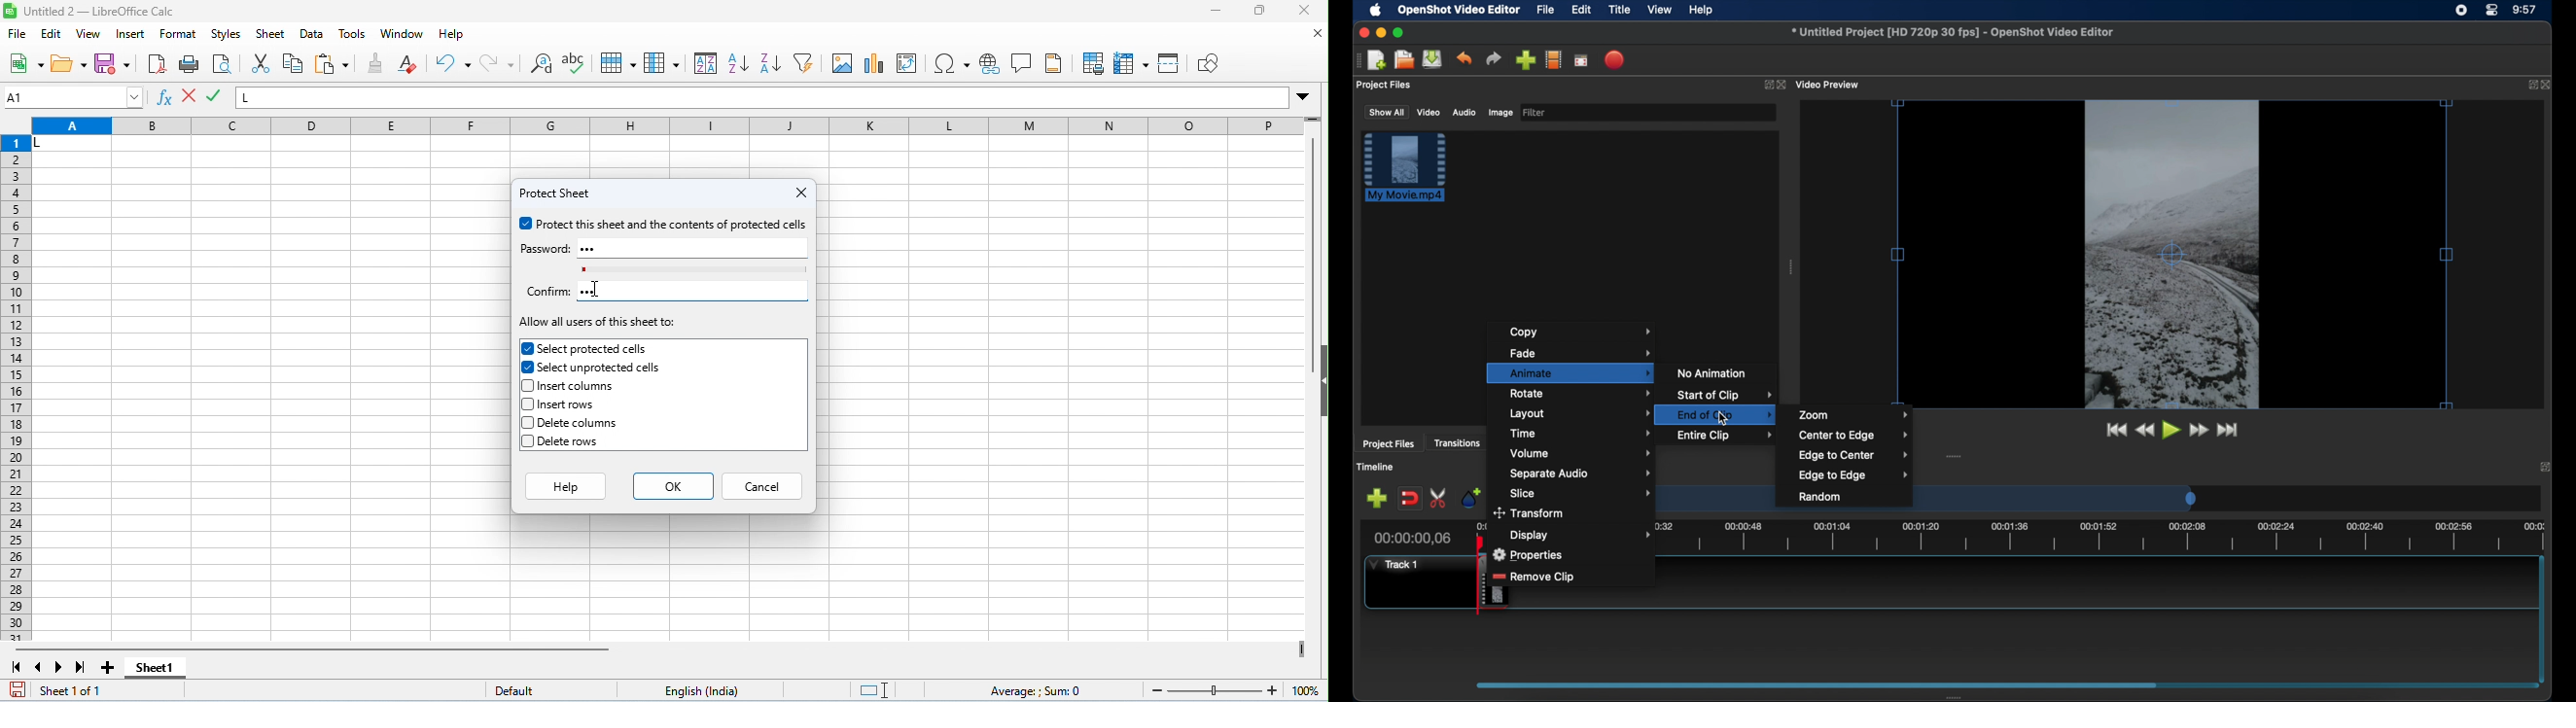 The height and width of the screenshot is (728, 2576). Describe the element at coordinates (618, 63) in the screenshot. I see `row` at that location.